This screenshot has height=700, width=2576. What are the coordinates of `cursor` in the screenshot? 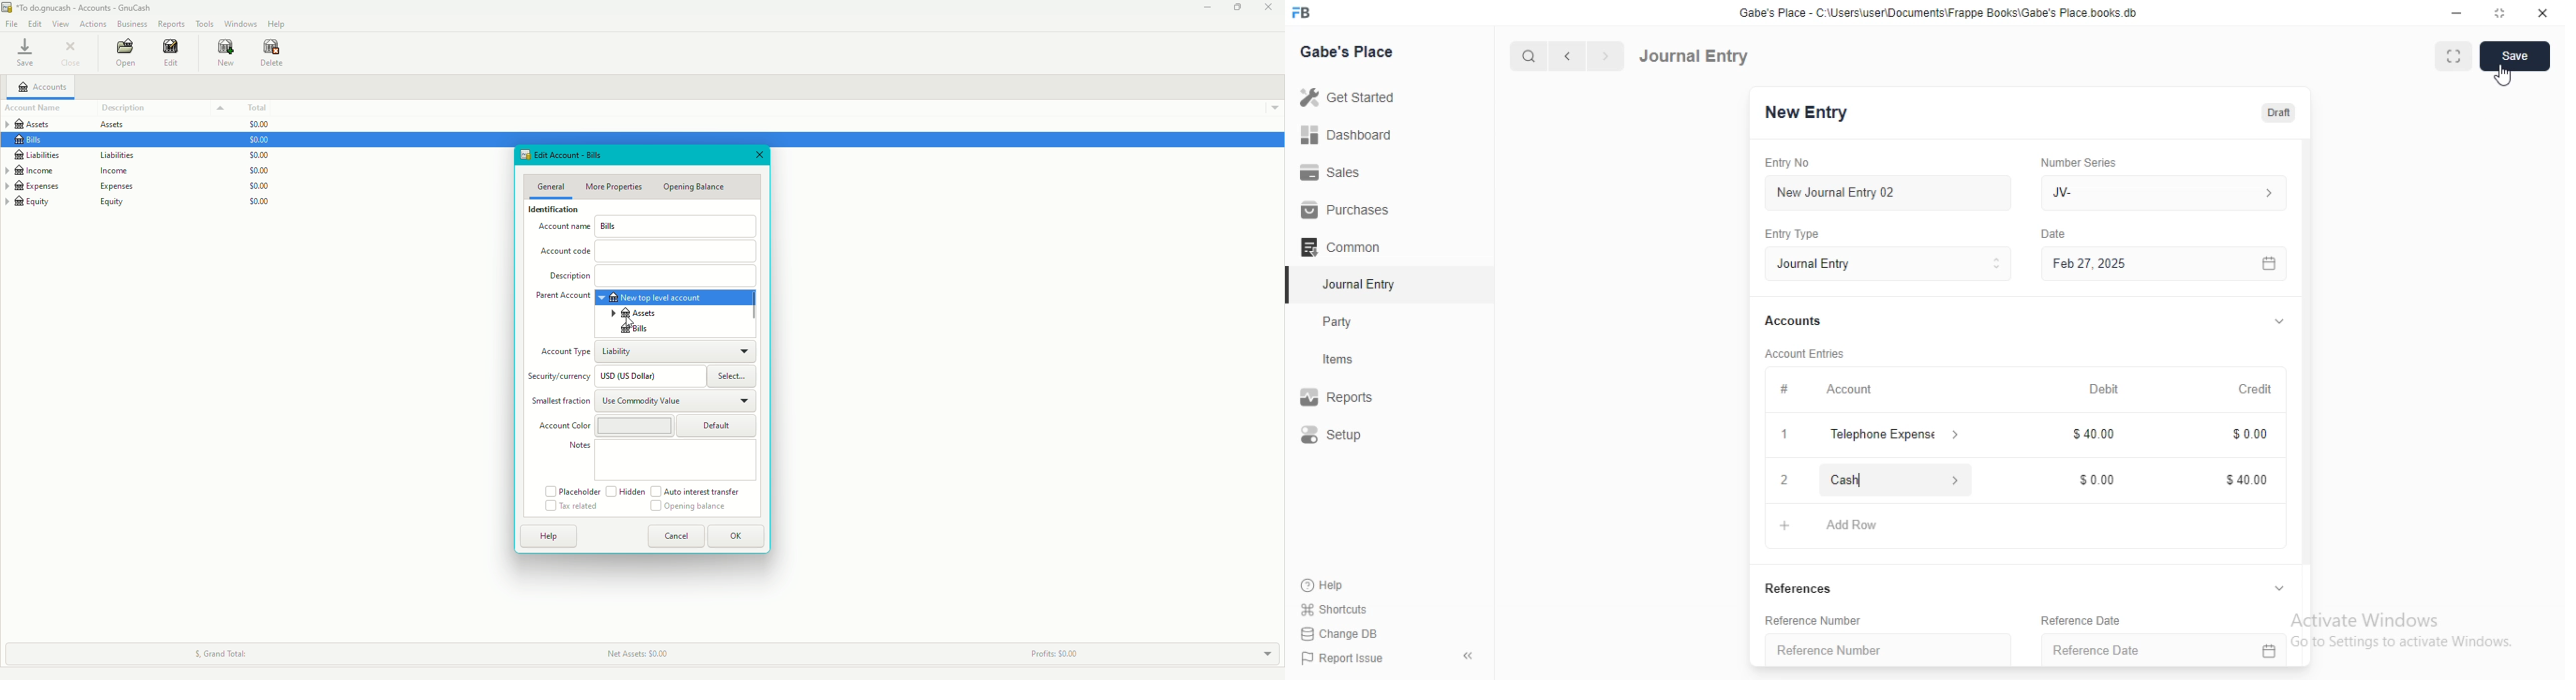 It's located at (2504, 76).